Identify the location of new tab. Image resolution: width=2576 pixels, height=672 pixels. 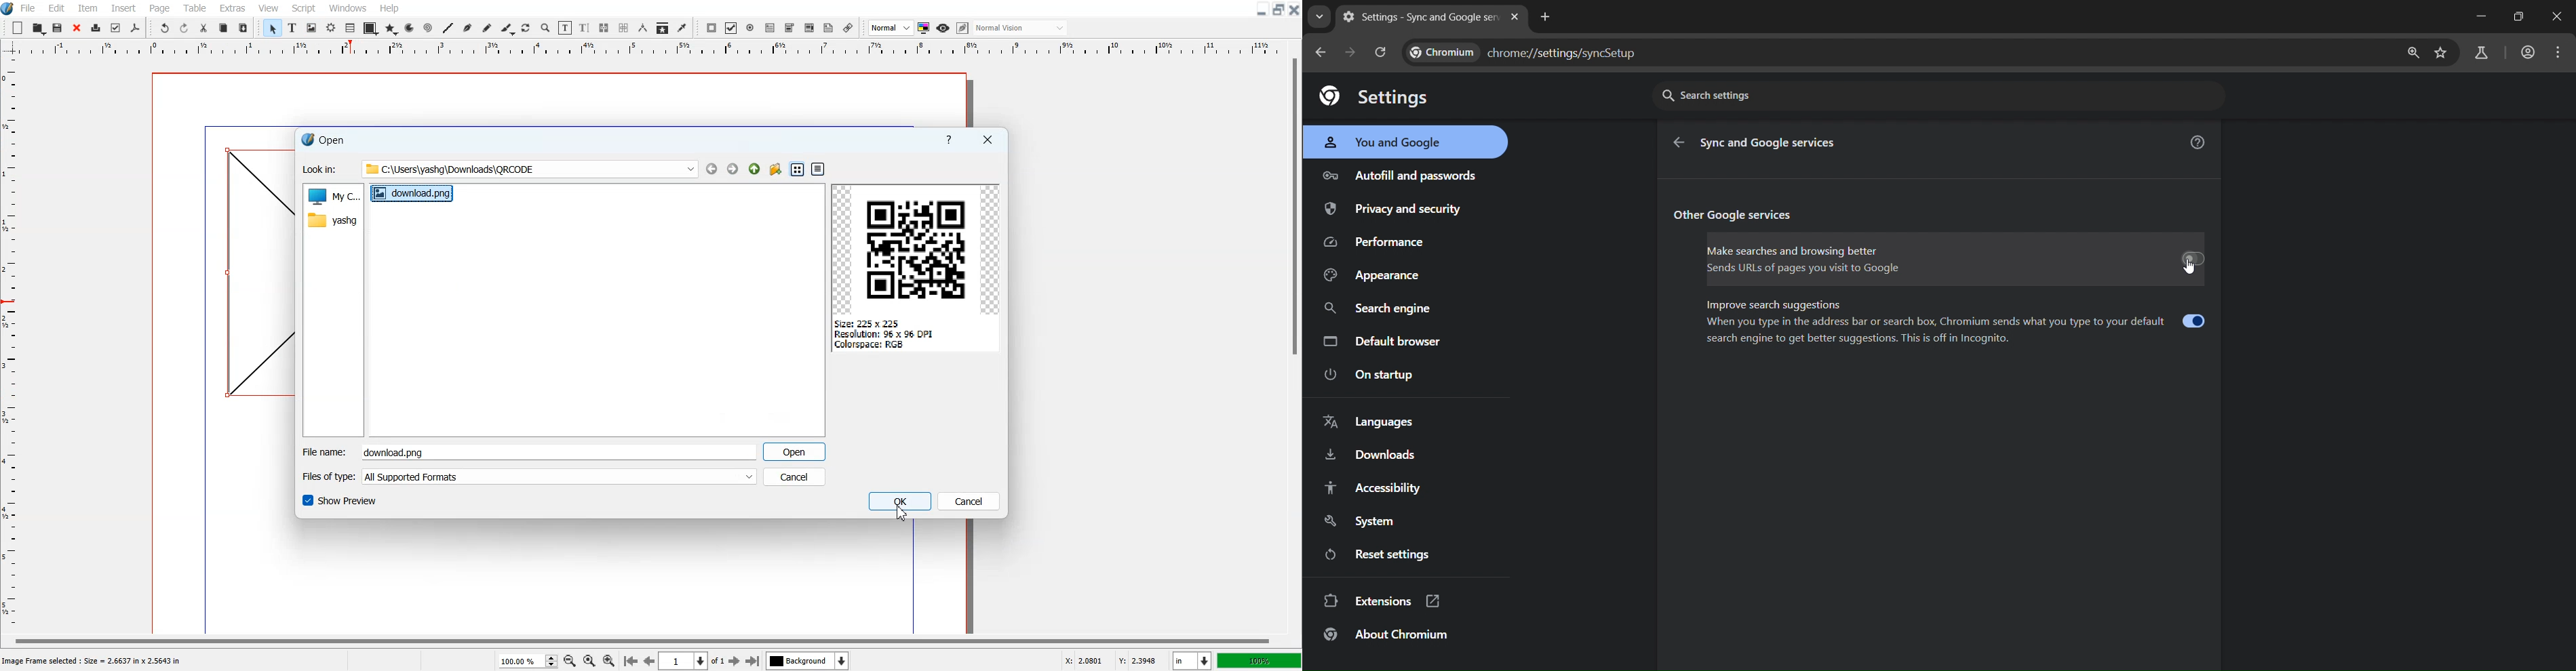
(1548, 17).